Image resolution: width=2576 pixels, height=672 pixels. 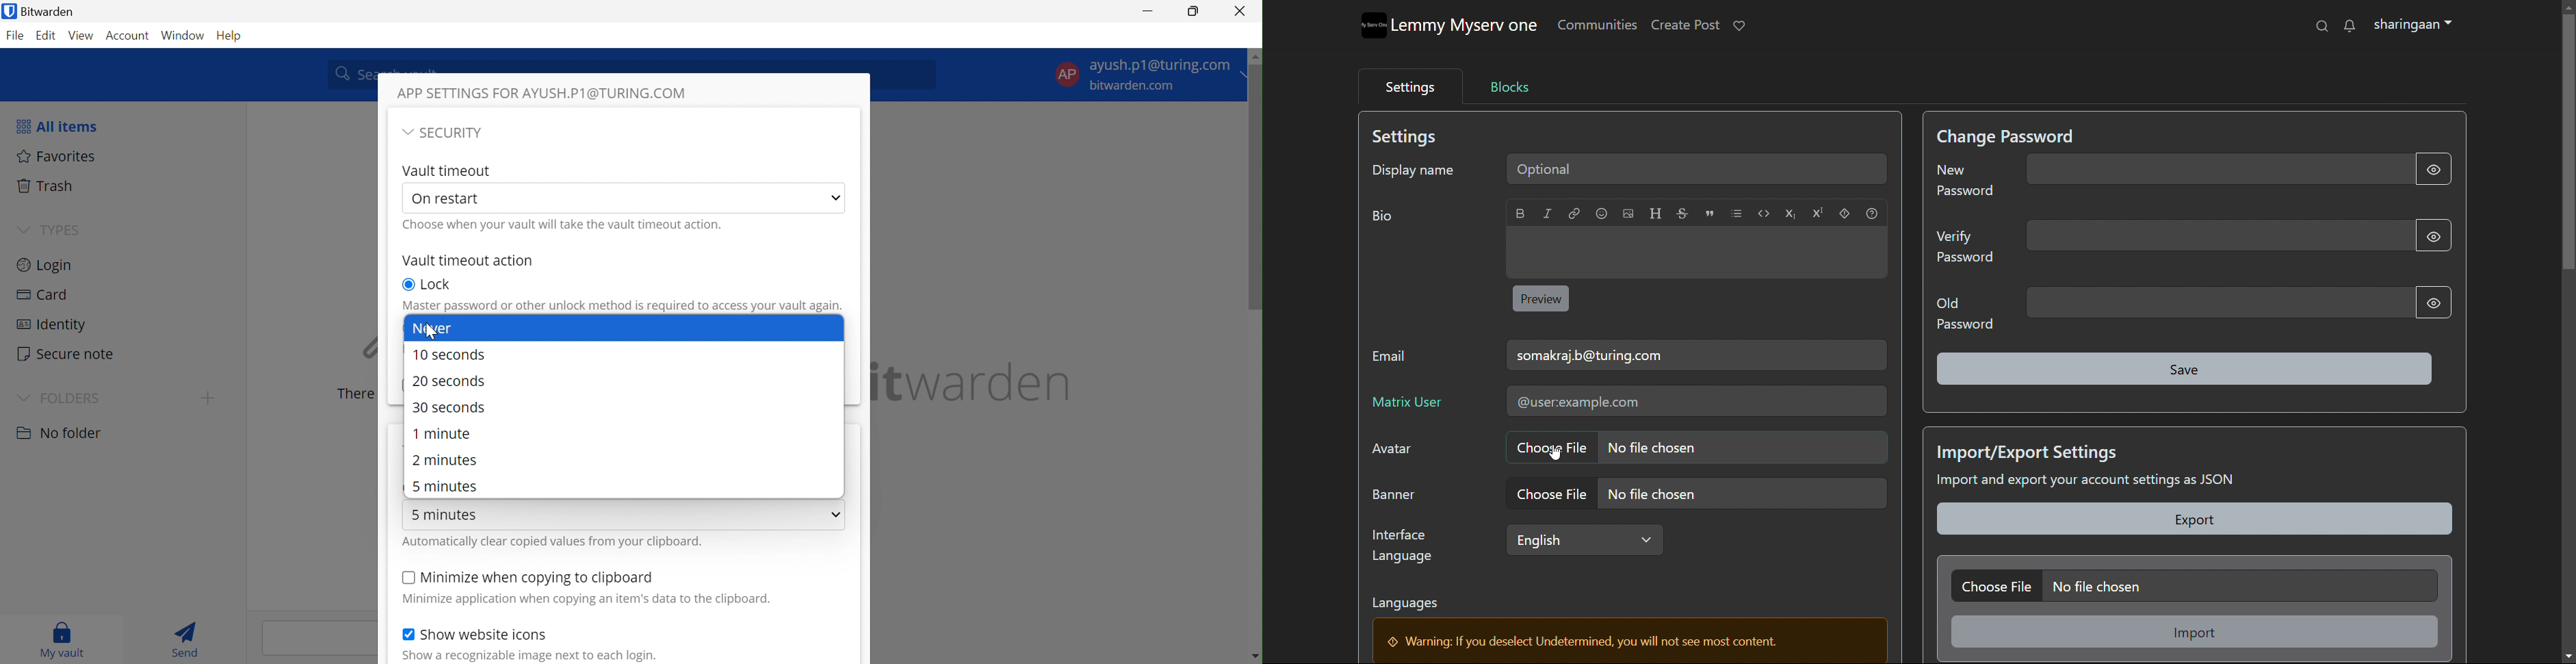 What do you see at coordinates (1873, 214) in the screenshot?
I see `help` at bounding box center [1873, 214].